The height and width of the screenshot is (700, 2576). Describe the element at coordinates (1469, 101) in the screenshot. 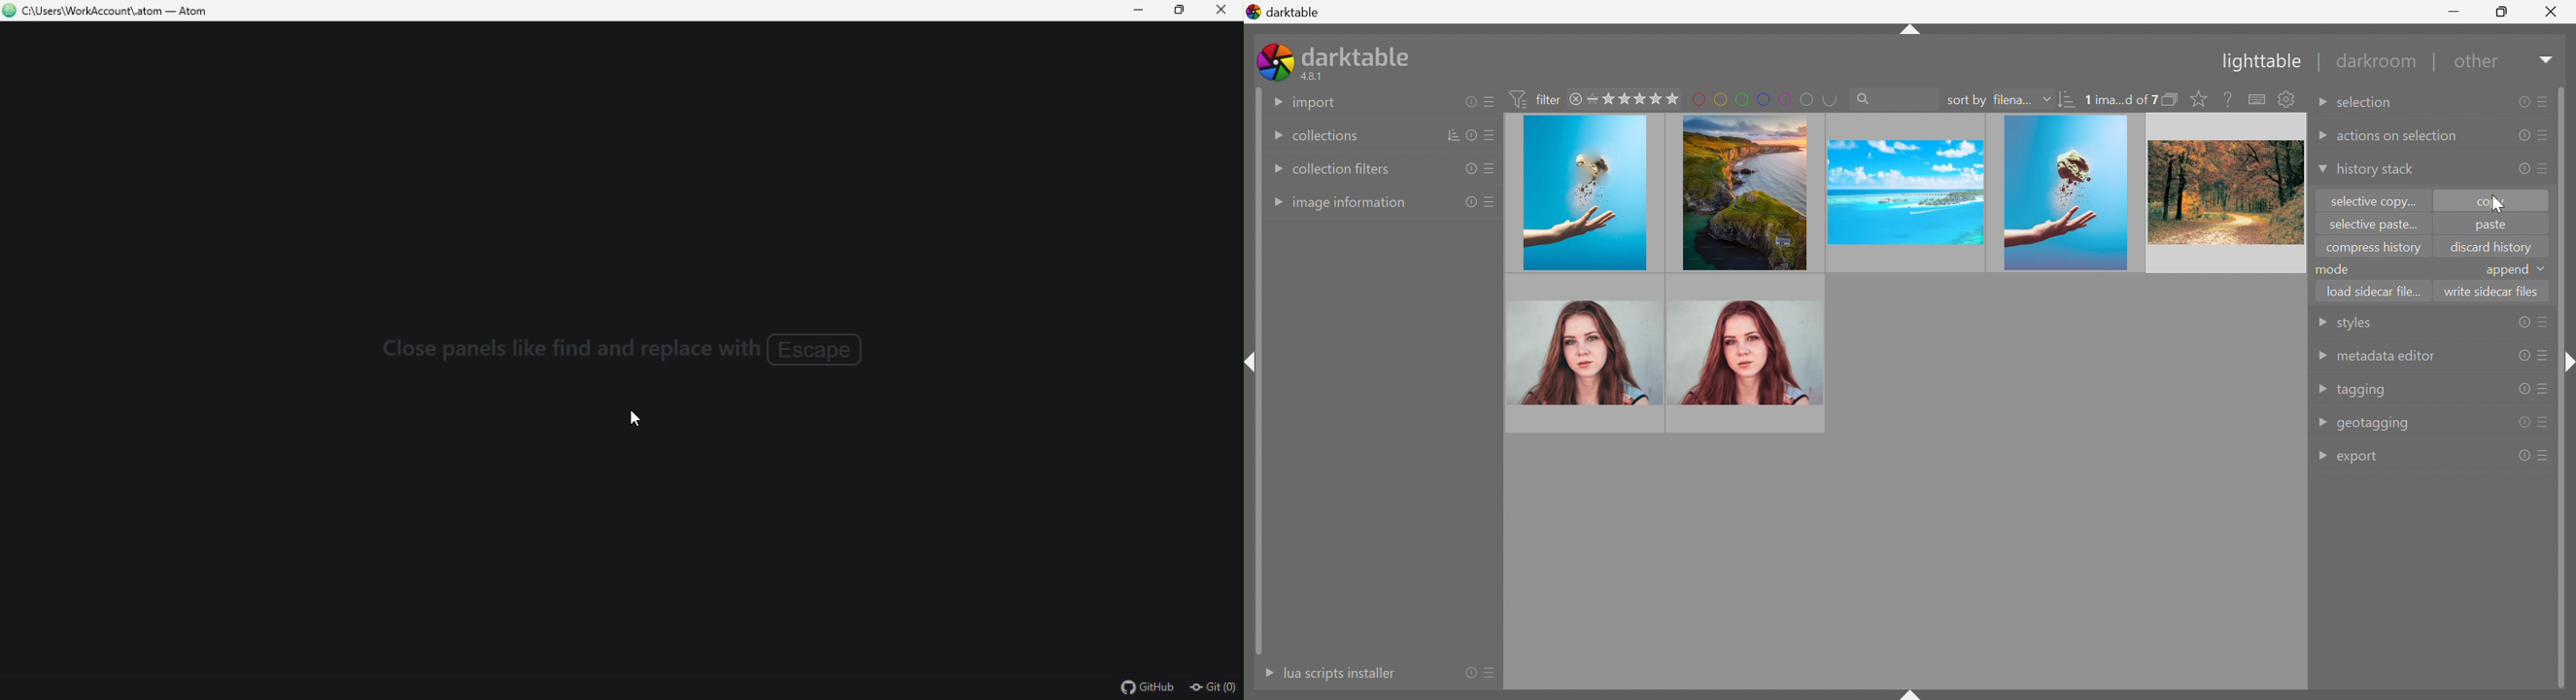

I see `reset` at that location.